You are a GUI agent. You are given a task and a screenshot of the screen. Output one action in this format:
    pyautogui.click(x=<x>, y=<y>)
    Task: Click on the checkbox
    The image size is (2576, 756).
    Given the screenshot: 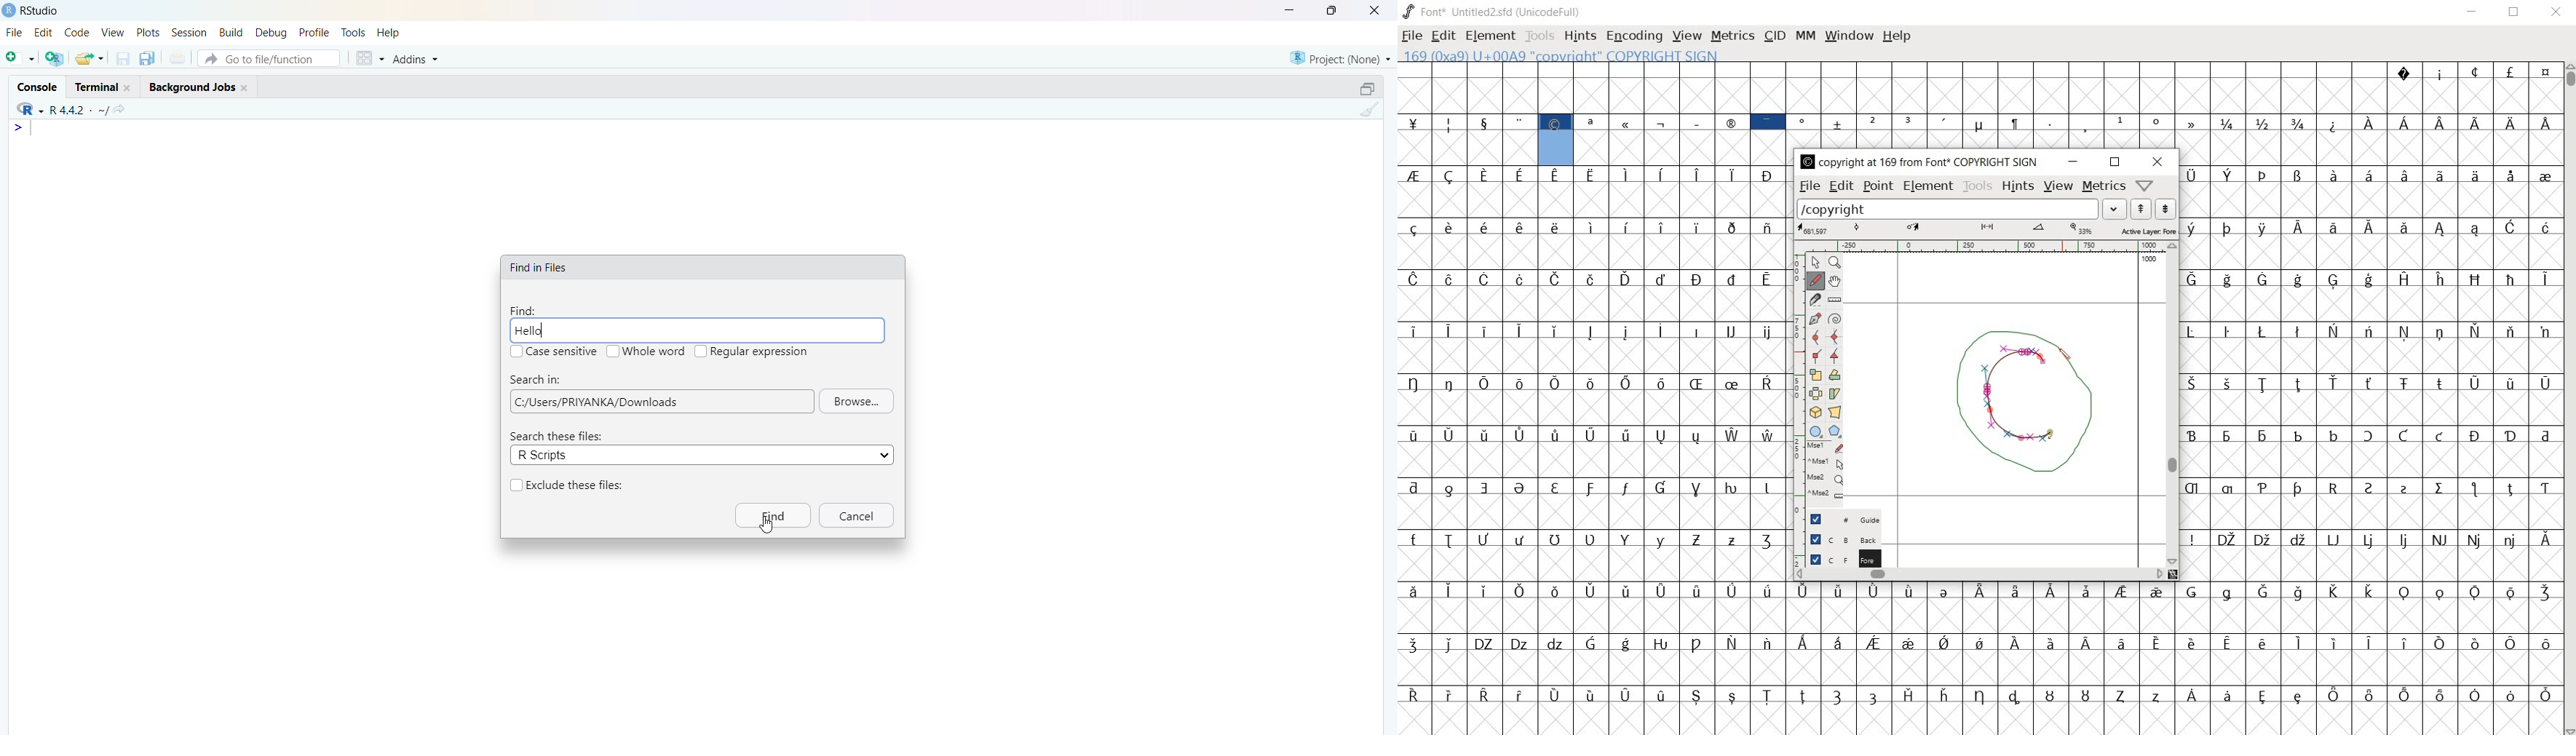 What is the action you would take?
    pyautogui.click(x=614, y=351)
    